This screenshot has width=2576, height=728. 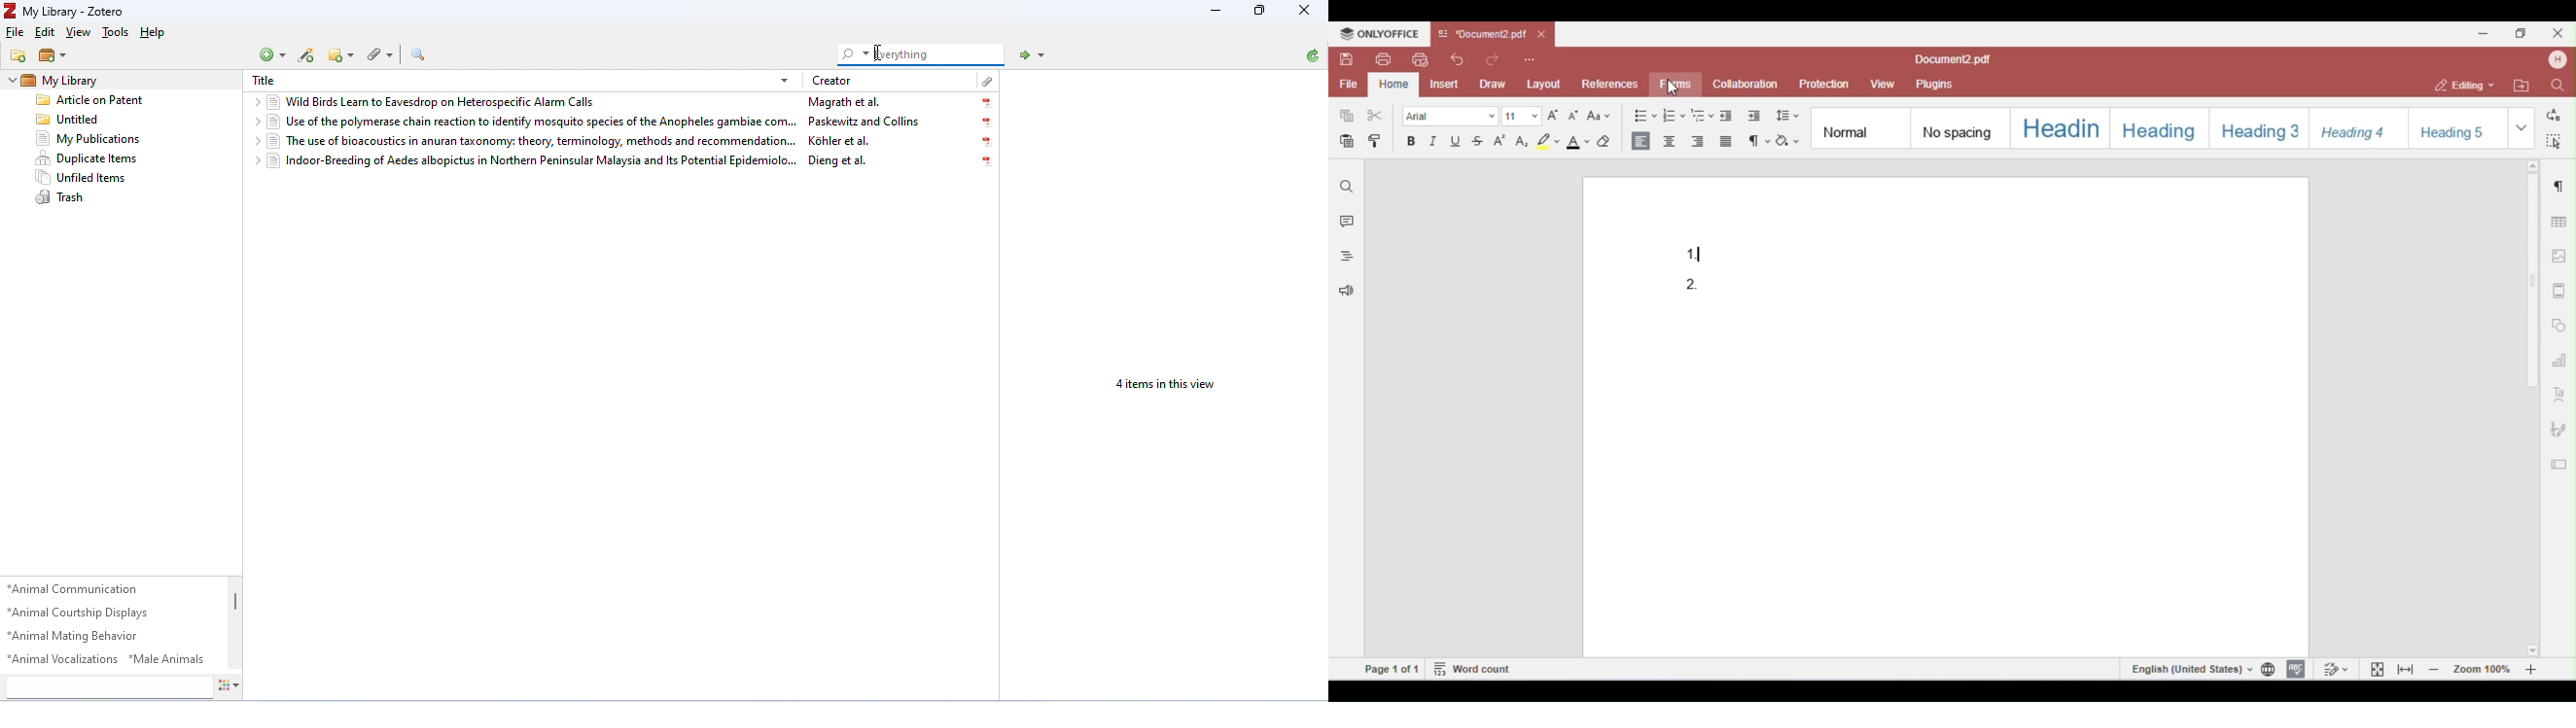 I want to click on New Item, so click(x=272, y=54).